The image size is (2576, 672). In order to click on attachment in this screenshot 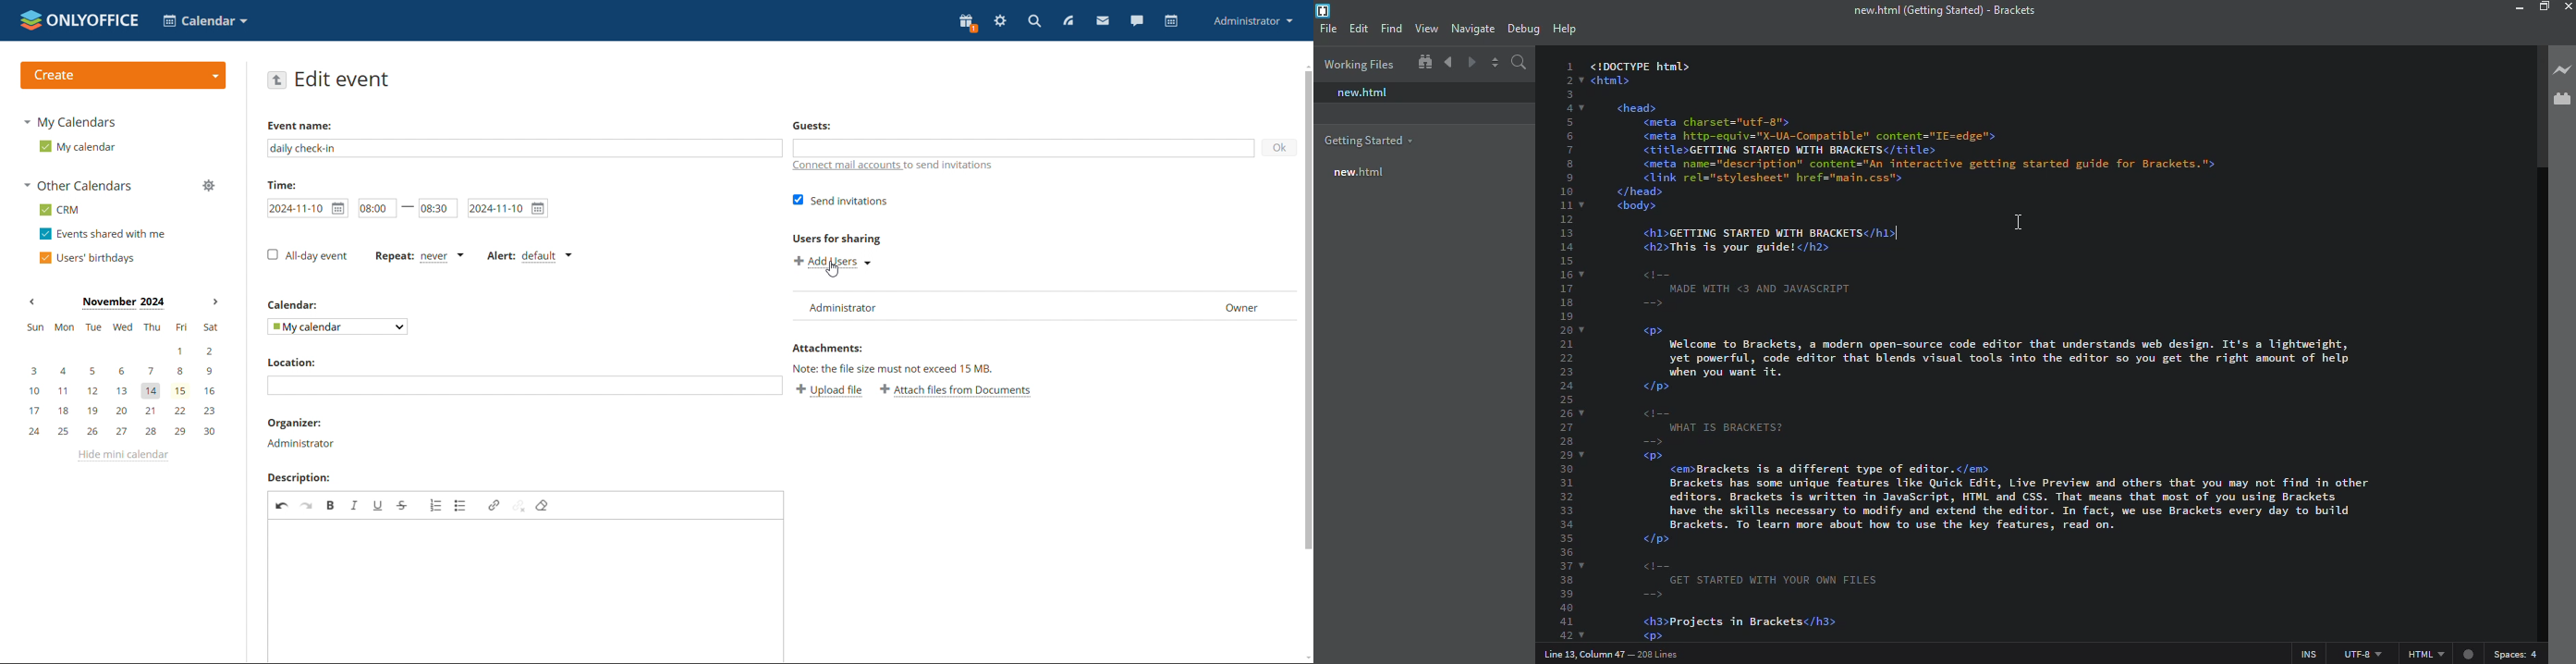, I will do `click(826, 348)`.